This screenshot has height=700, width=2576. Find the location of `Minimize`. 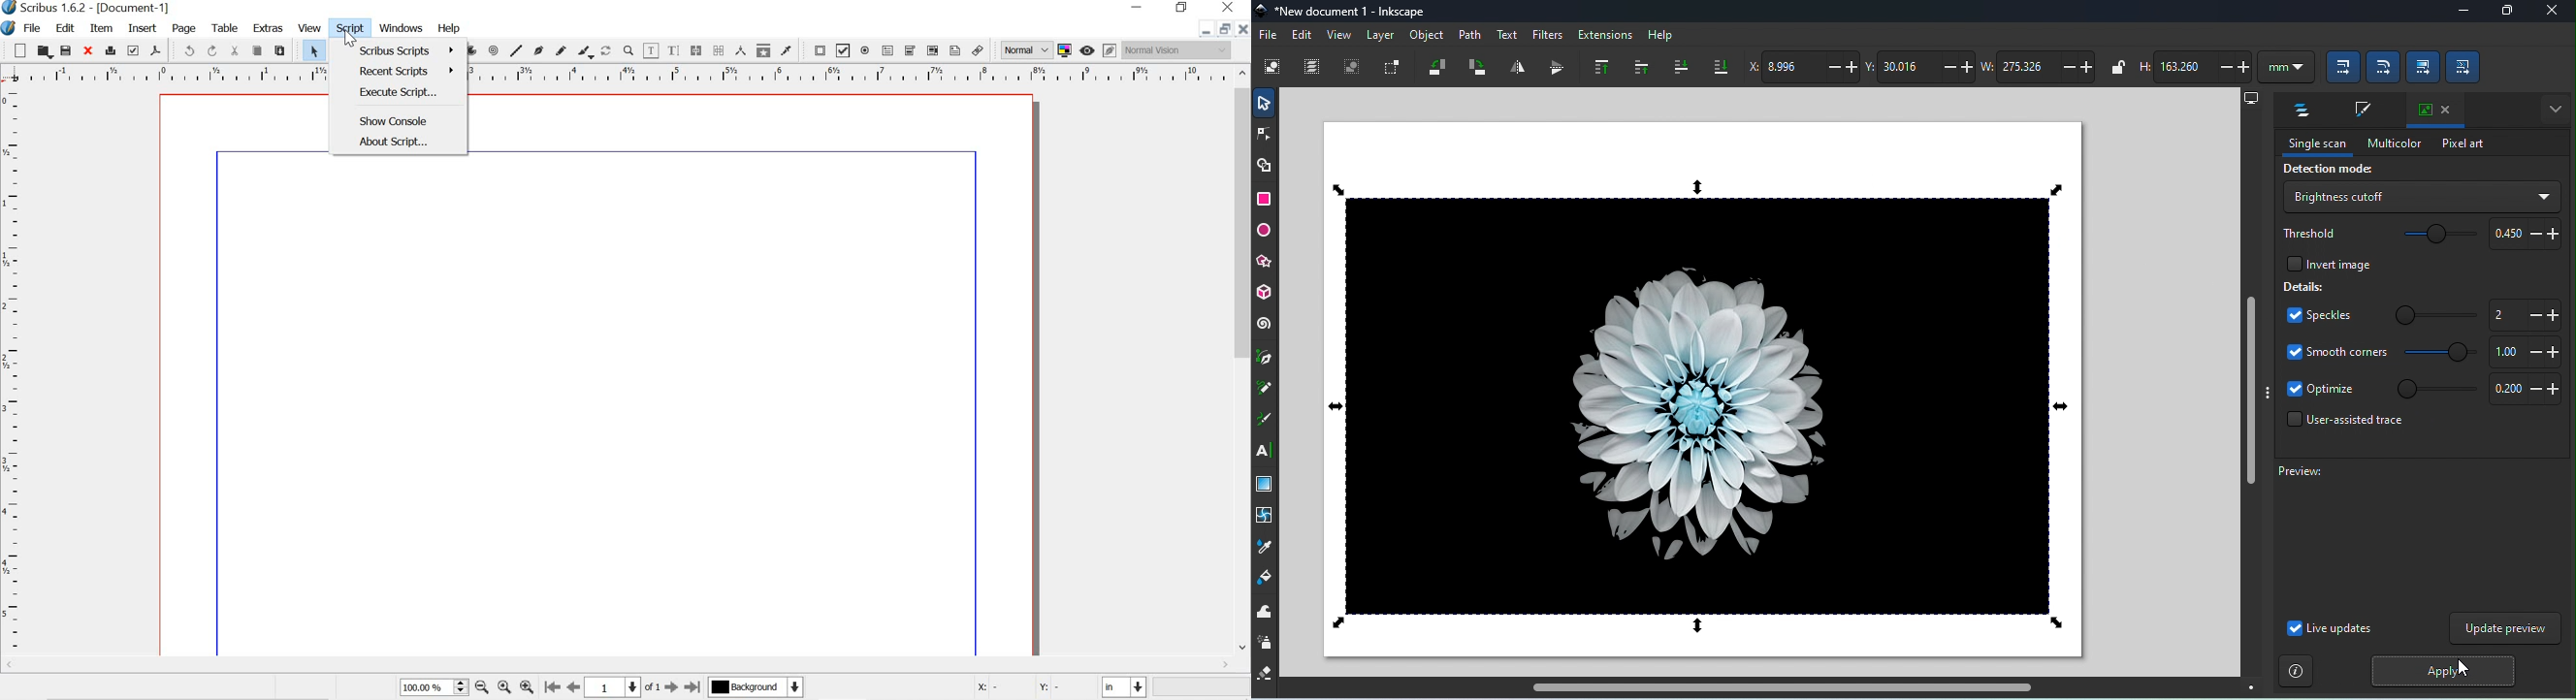

Minimize is located at coordinates (2458, 13).